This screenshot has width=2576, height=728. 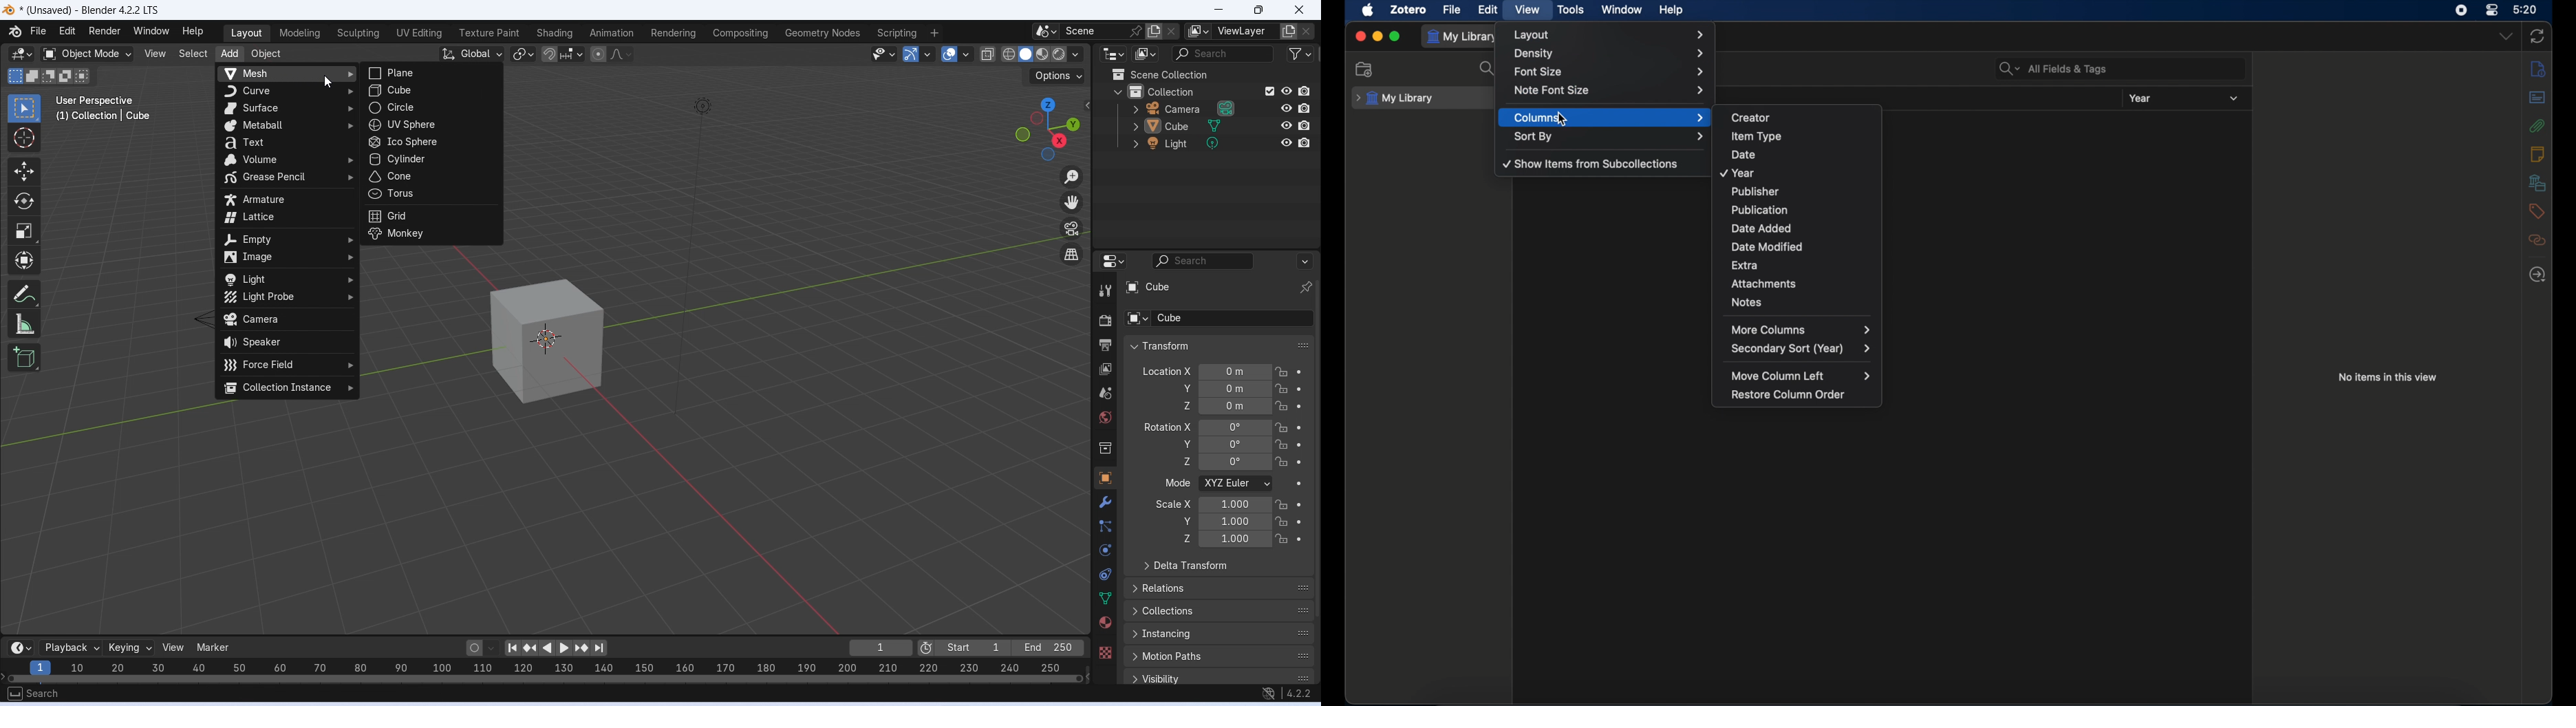 What do you see at coordinates (881, 648) in the screenshot?
I see `1` at bounding box center [881, 648].